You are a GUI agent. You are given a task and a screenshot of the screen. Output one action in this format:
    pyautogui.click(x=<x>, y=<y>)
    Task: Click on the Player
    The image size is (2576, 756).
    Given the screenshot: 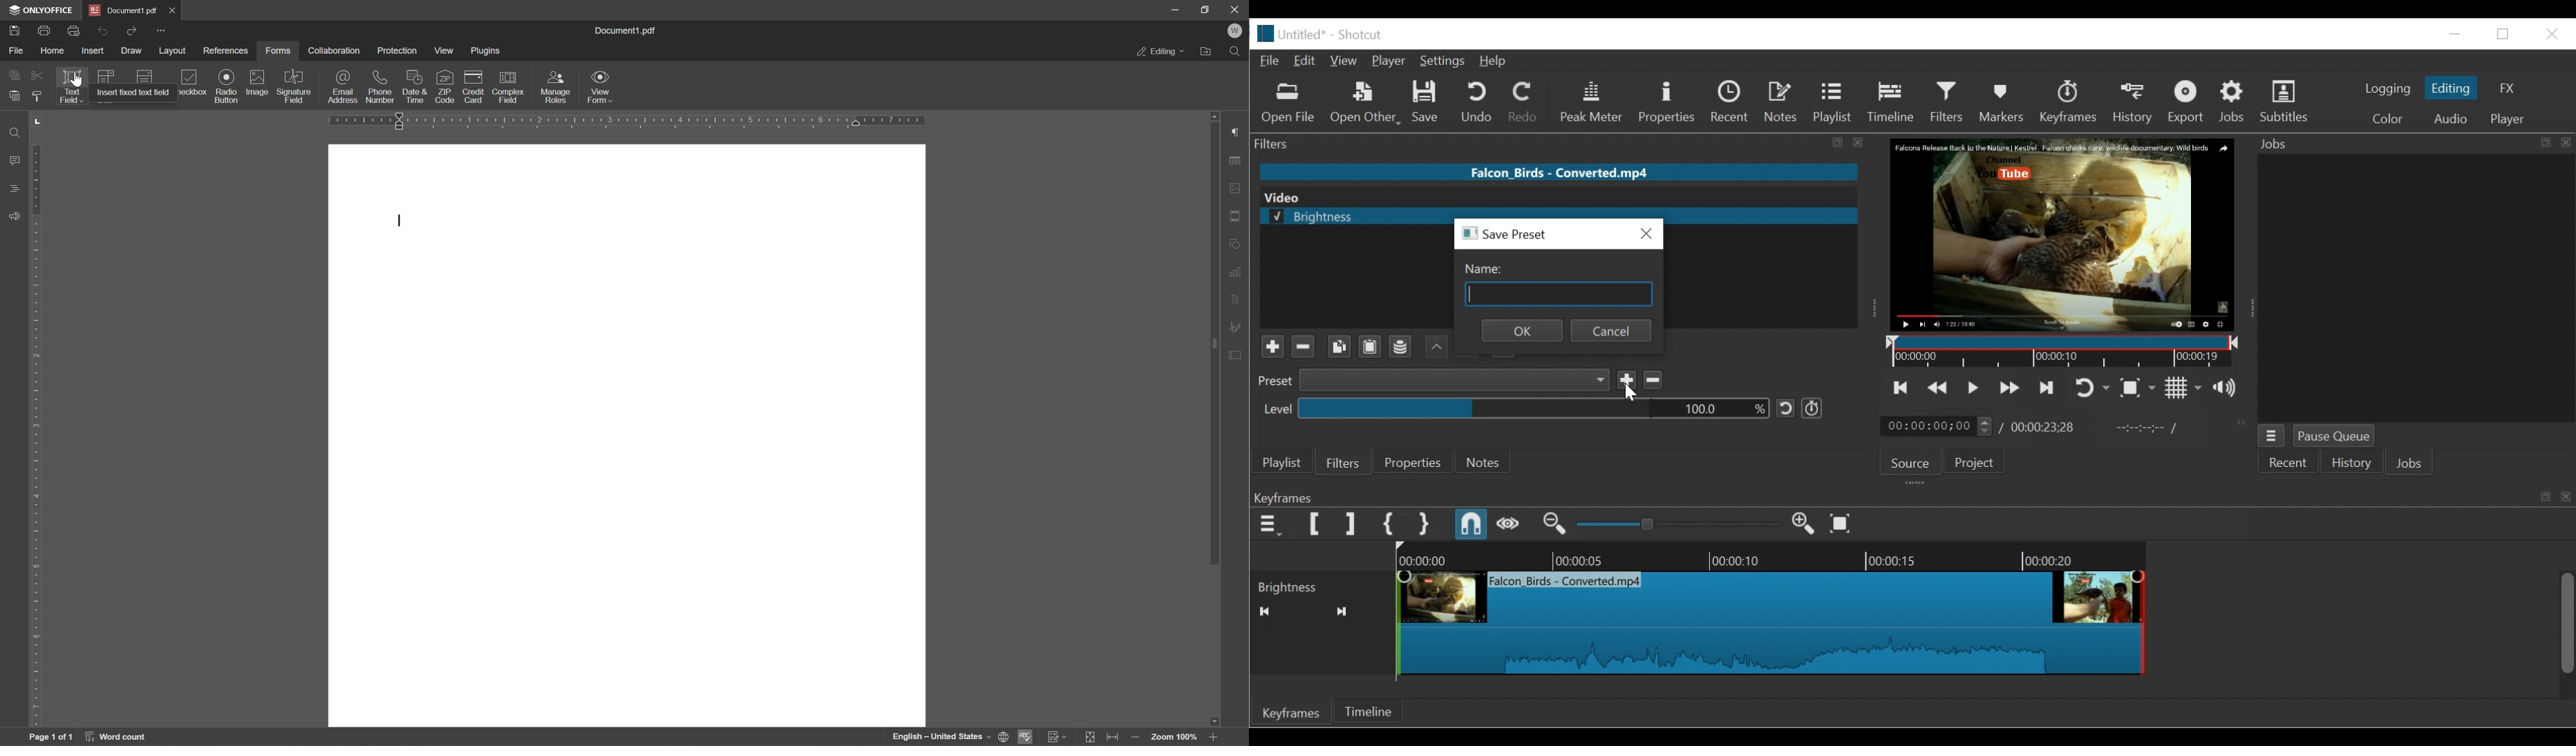 What is the action you would take?
    pyautogui.click(x=2508, y=119)
    